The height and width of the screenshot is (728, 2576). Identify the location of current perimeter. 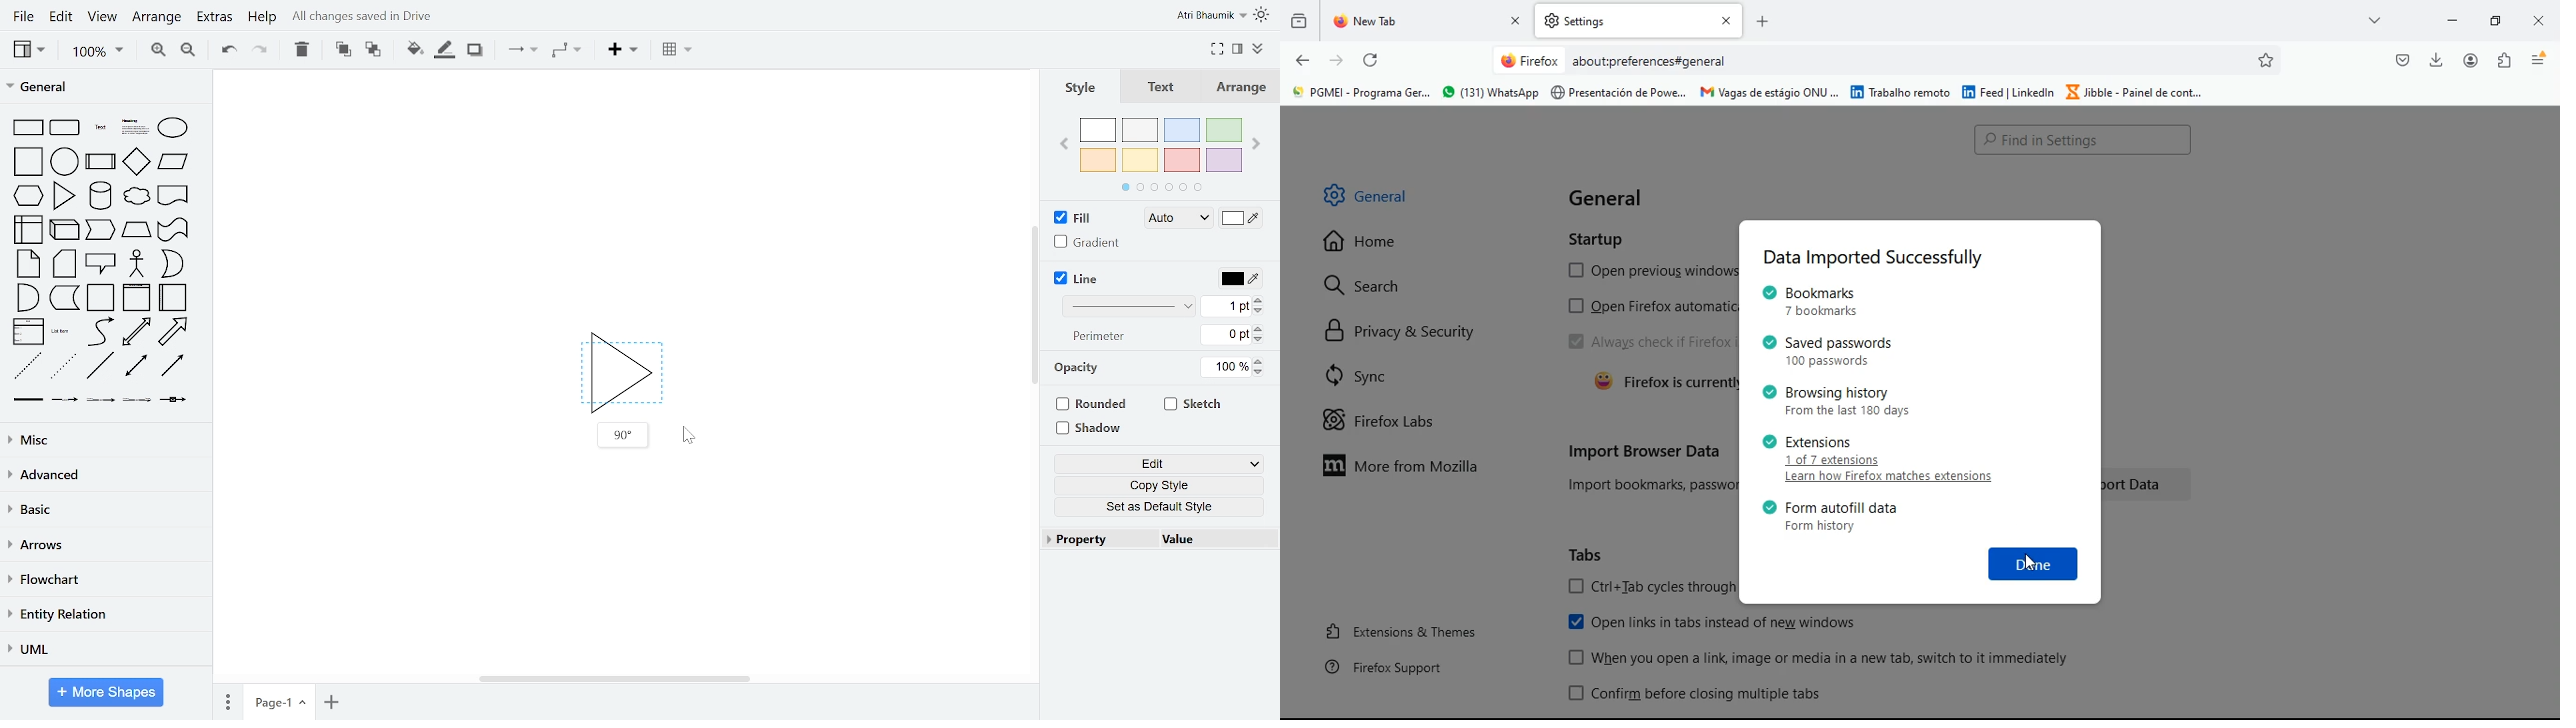
(1226, 335).